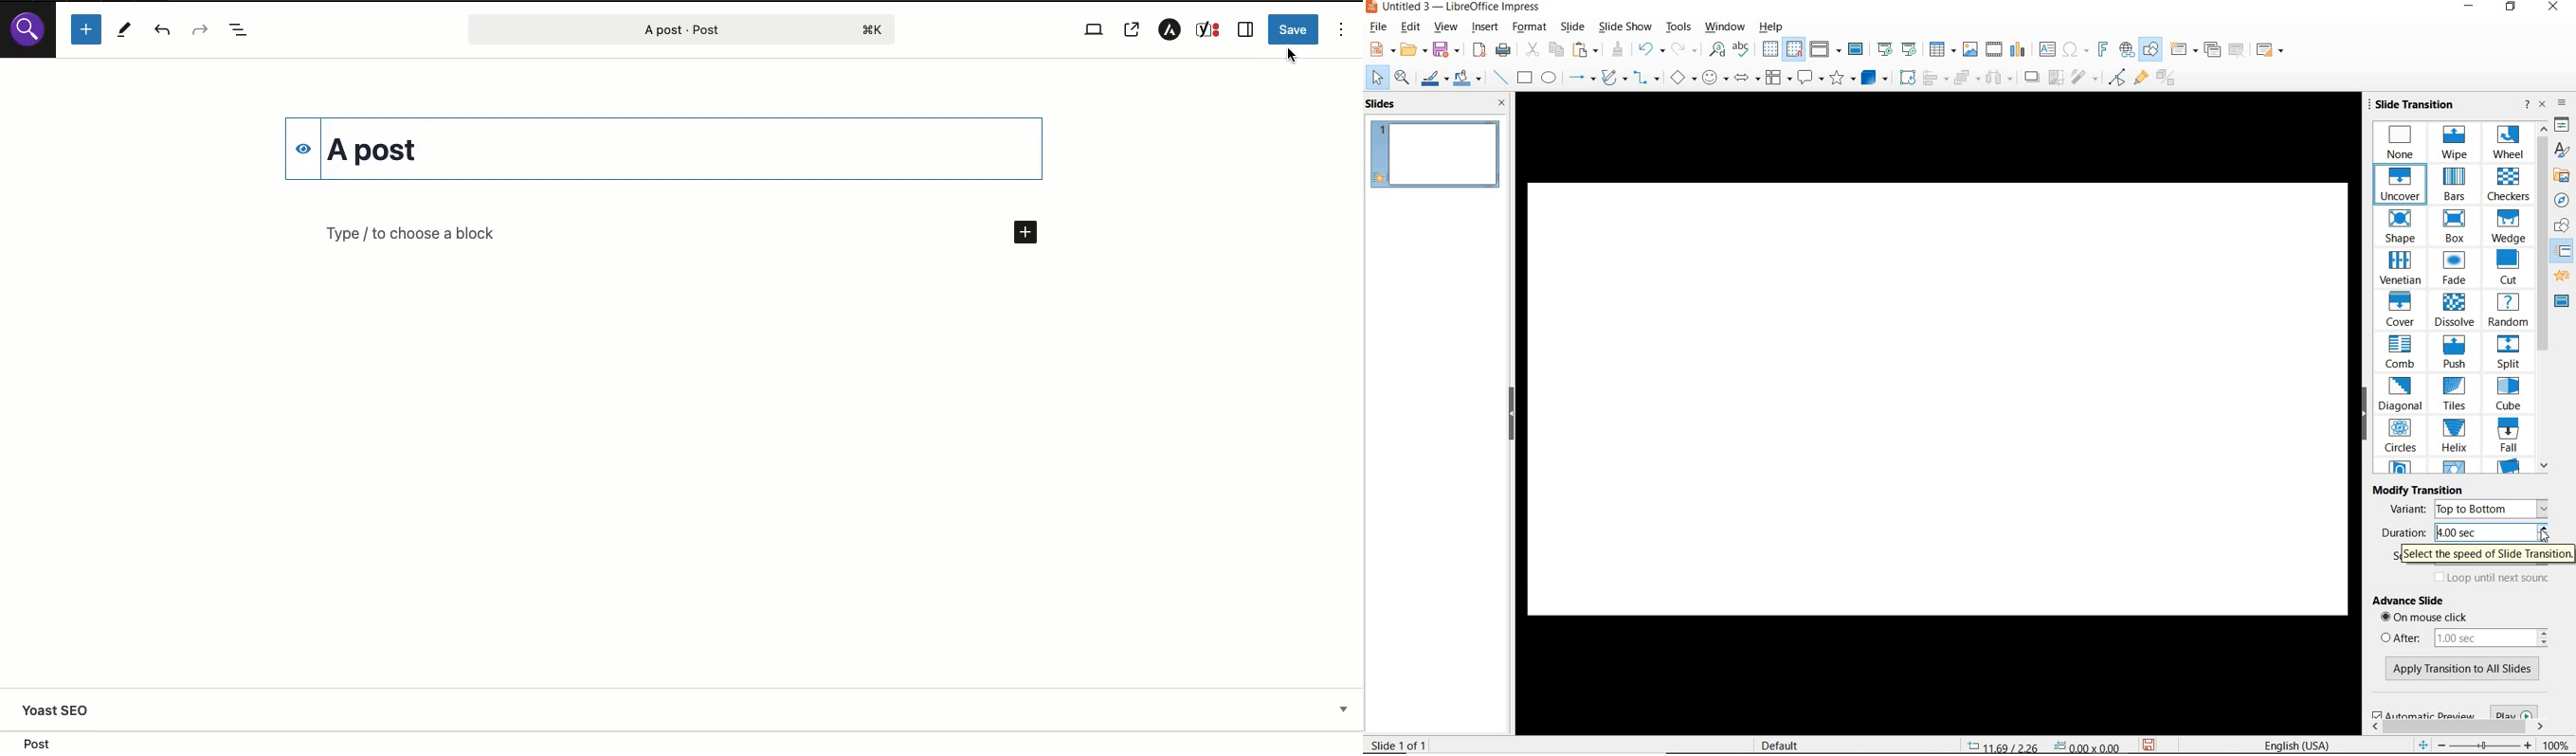  I want to click on TOOLS, so click(1678, 27).